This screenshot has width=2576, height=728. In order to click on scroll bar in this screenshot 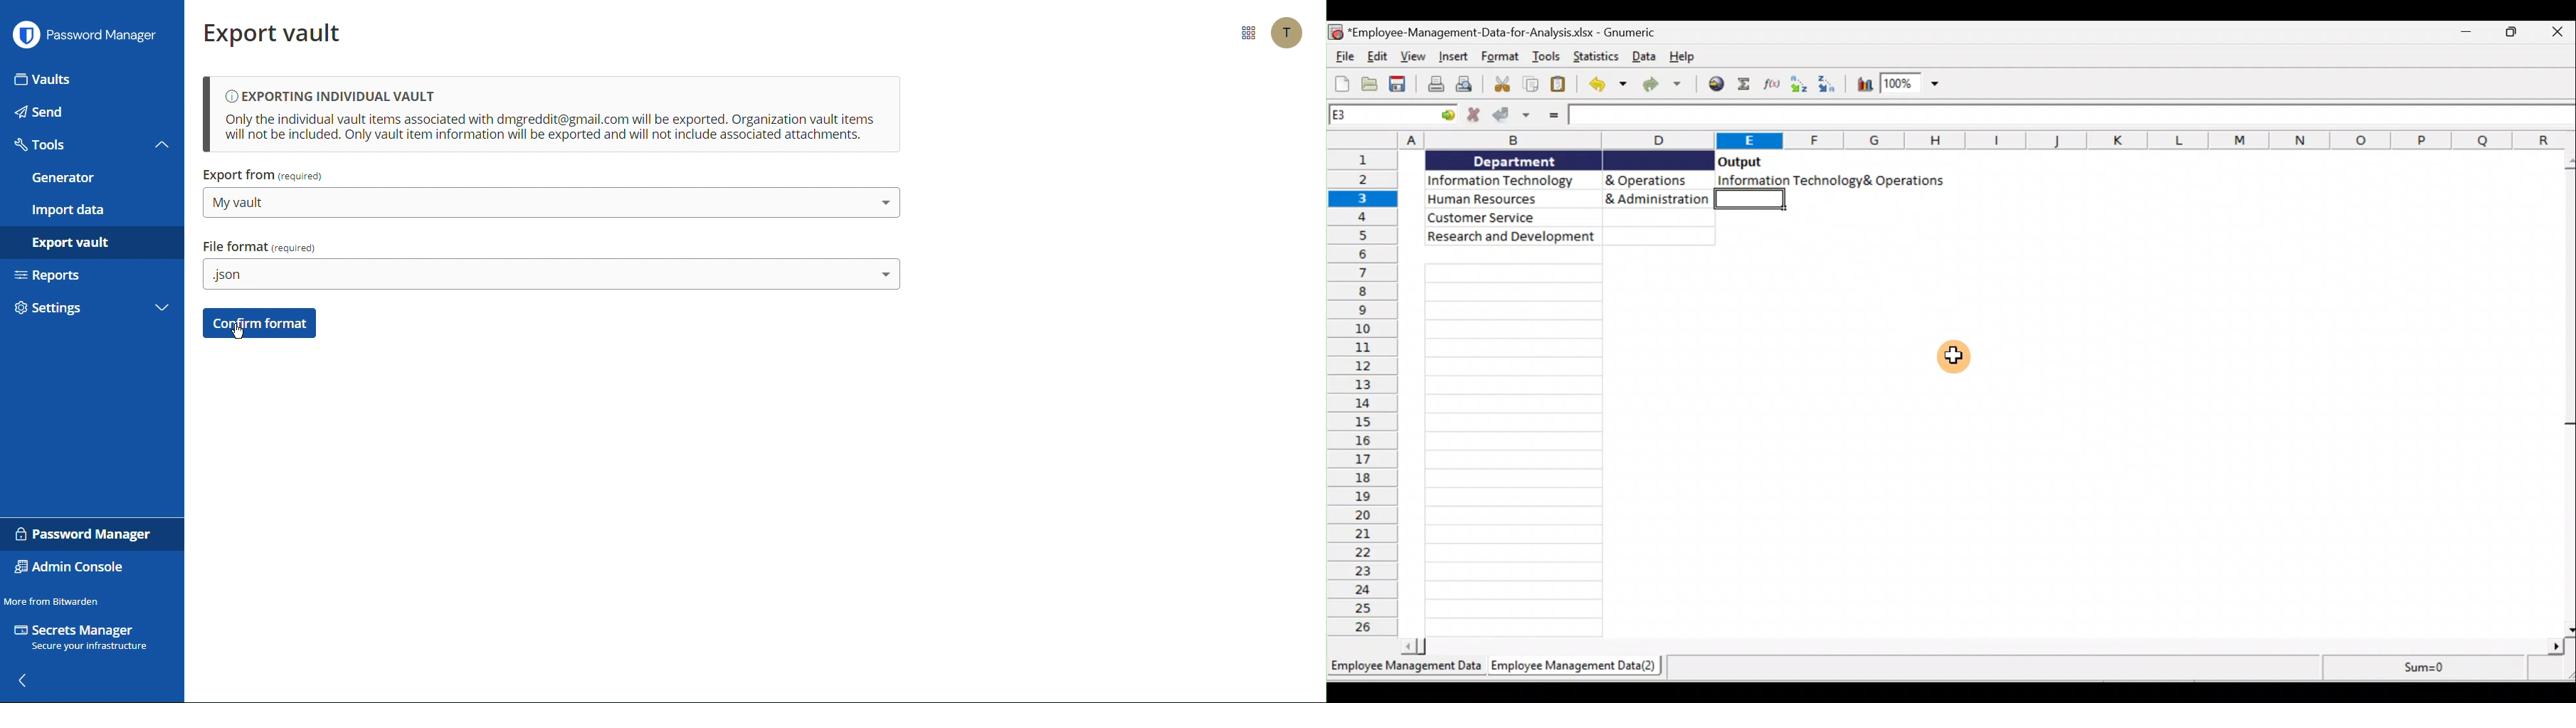, I will do `click(1984, 646)`.